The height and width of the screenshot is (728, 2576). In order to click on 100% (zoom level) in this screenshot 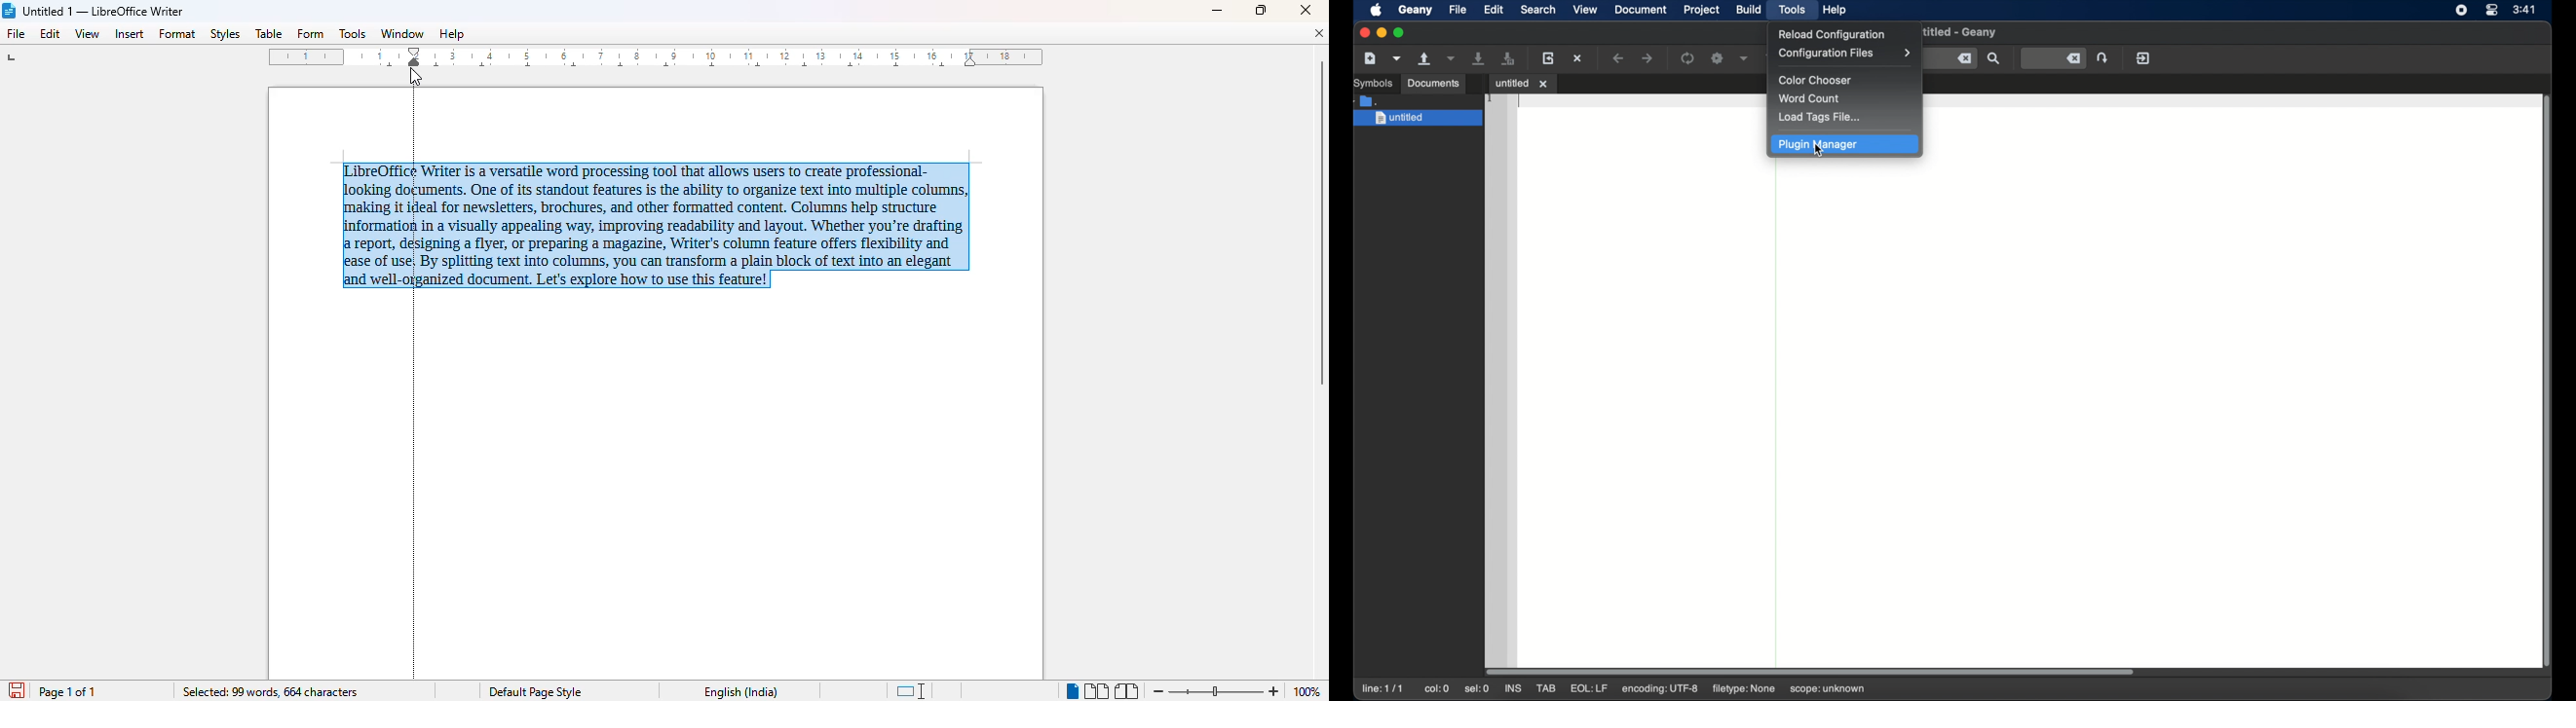, I will do `click(1309, 691)`.